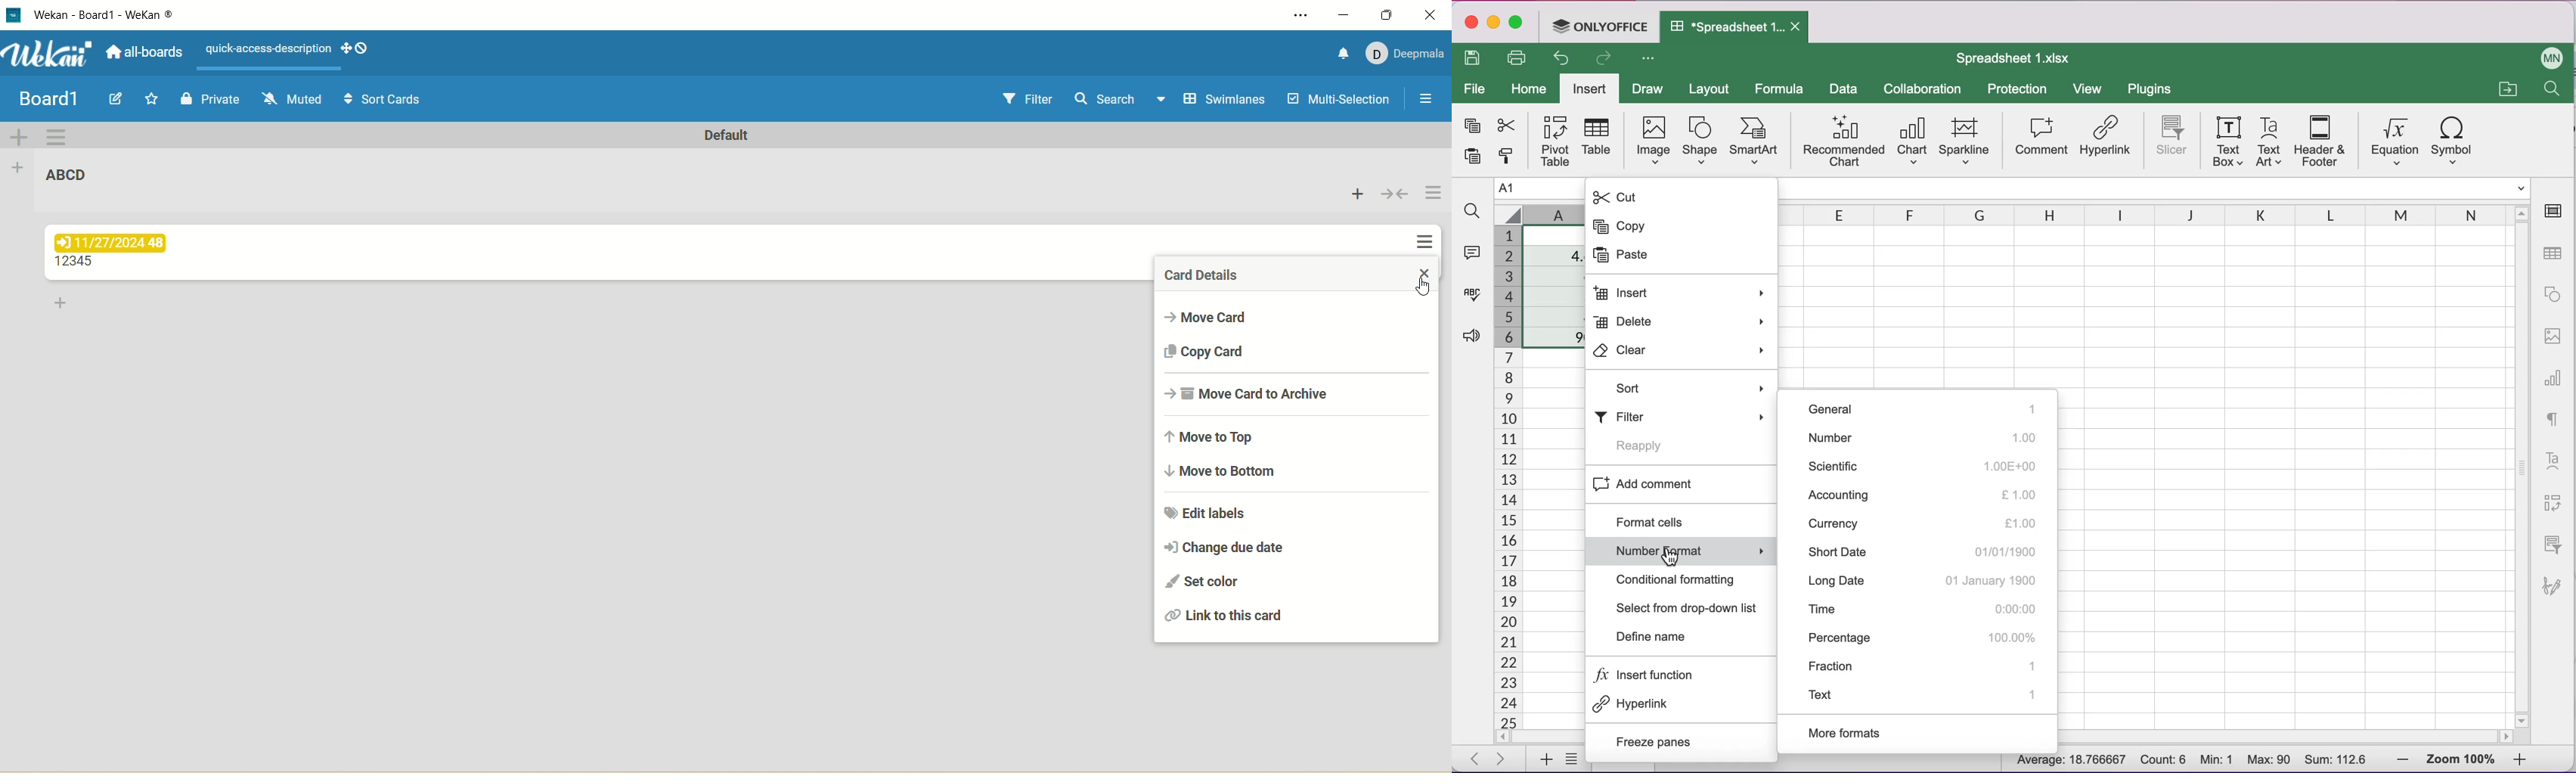  What do you see at coordinates (2041, 140) in the screenshot?
I see `comment` at bounding box center [2041, 140].